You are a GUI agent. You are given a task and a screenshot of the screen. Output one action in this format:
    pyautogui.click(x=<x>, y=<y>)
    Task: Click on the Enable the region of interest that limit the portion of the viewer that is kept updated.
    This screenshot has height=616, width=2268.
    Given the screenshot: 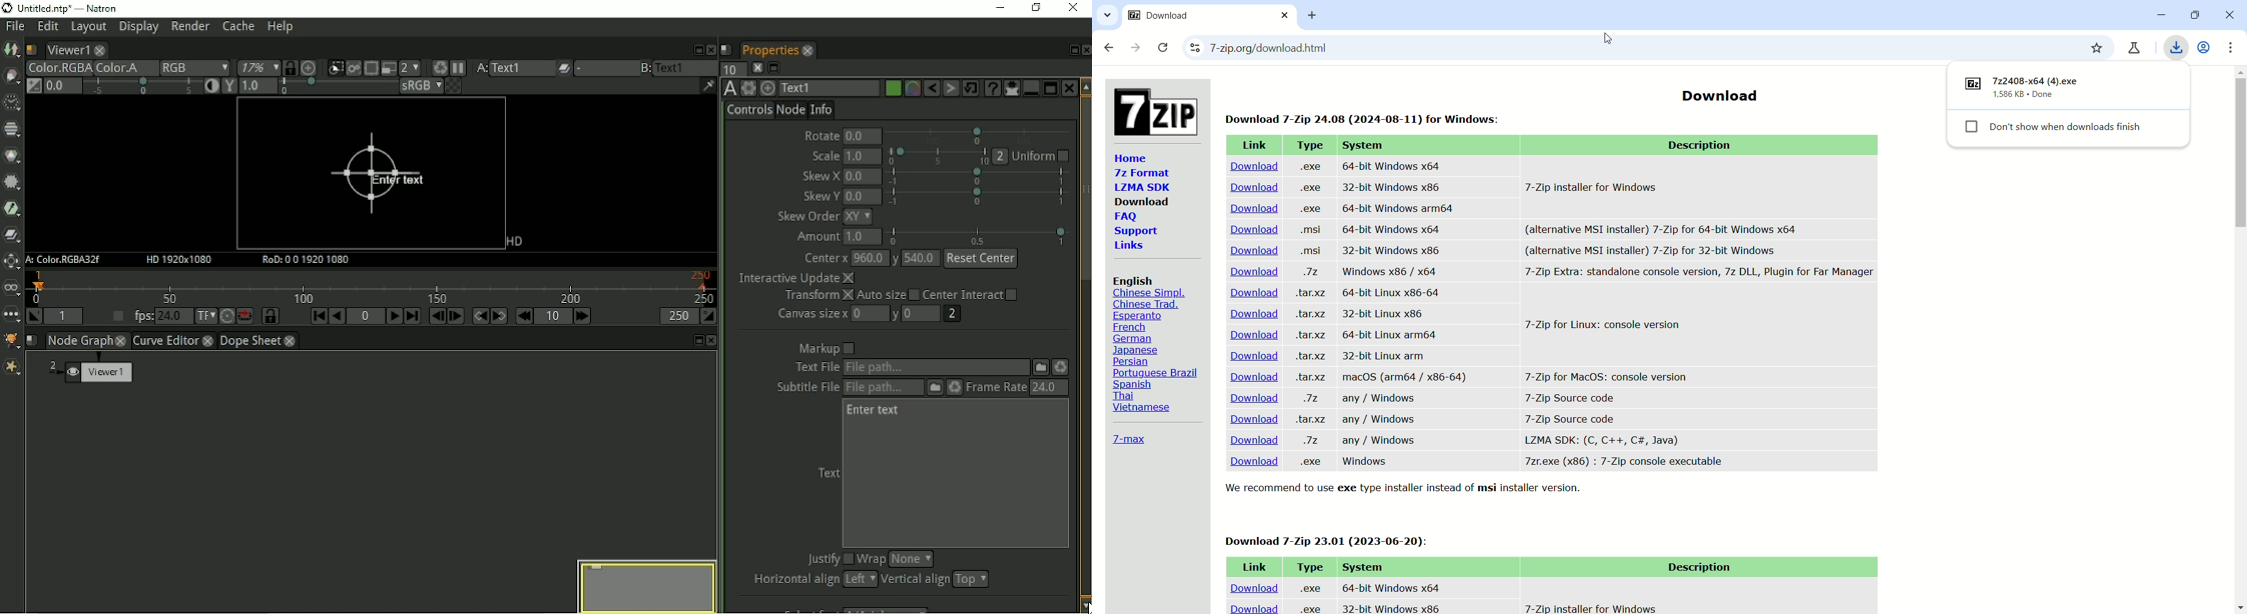 What is the action you would take?
    pyautogui.click(x=371, y=66)
    